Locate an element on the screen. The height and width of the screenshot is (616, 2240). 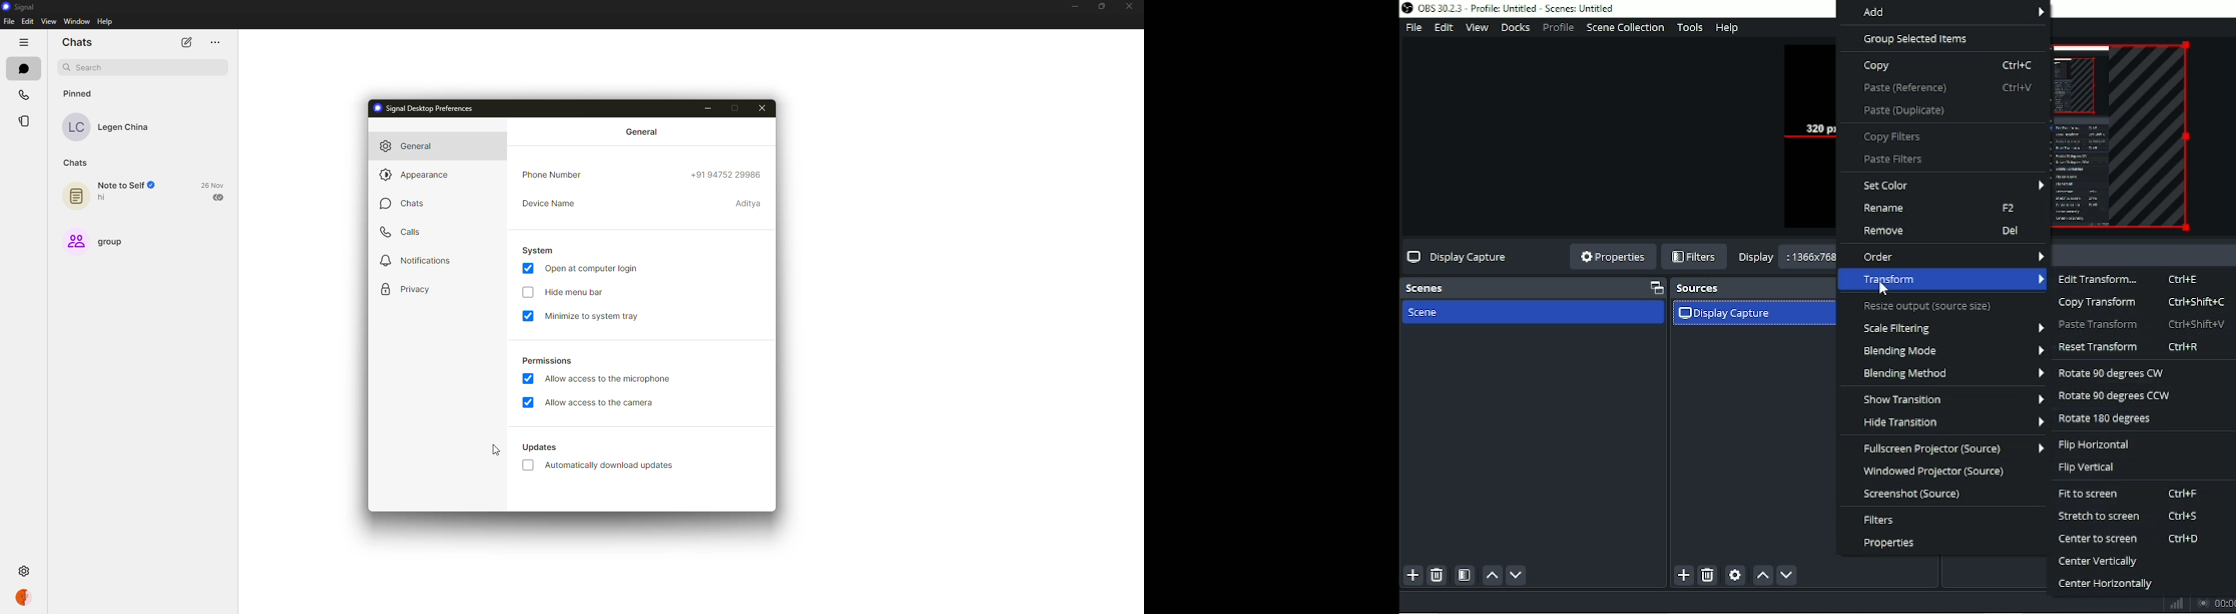
allow access to camera is located at coordinates (603, 403).